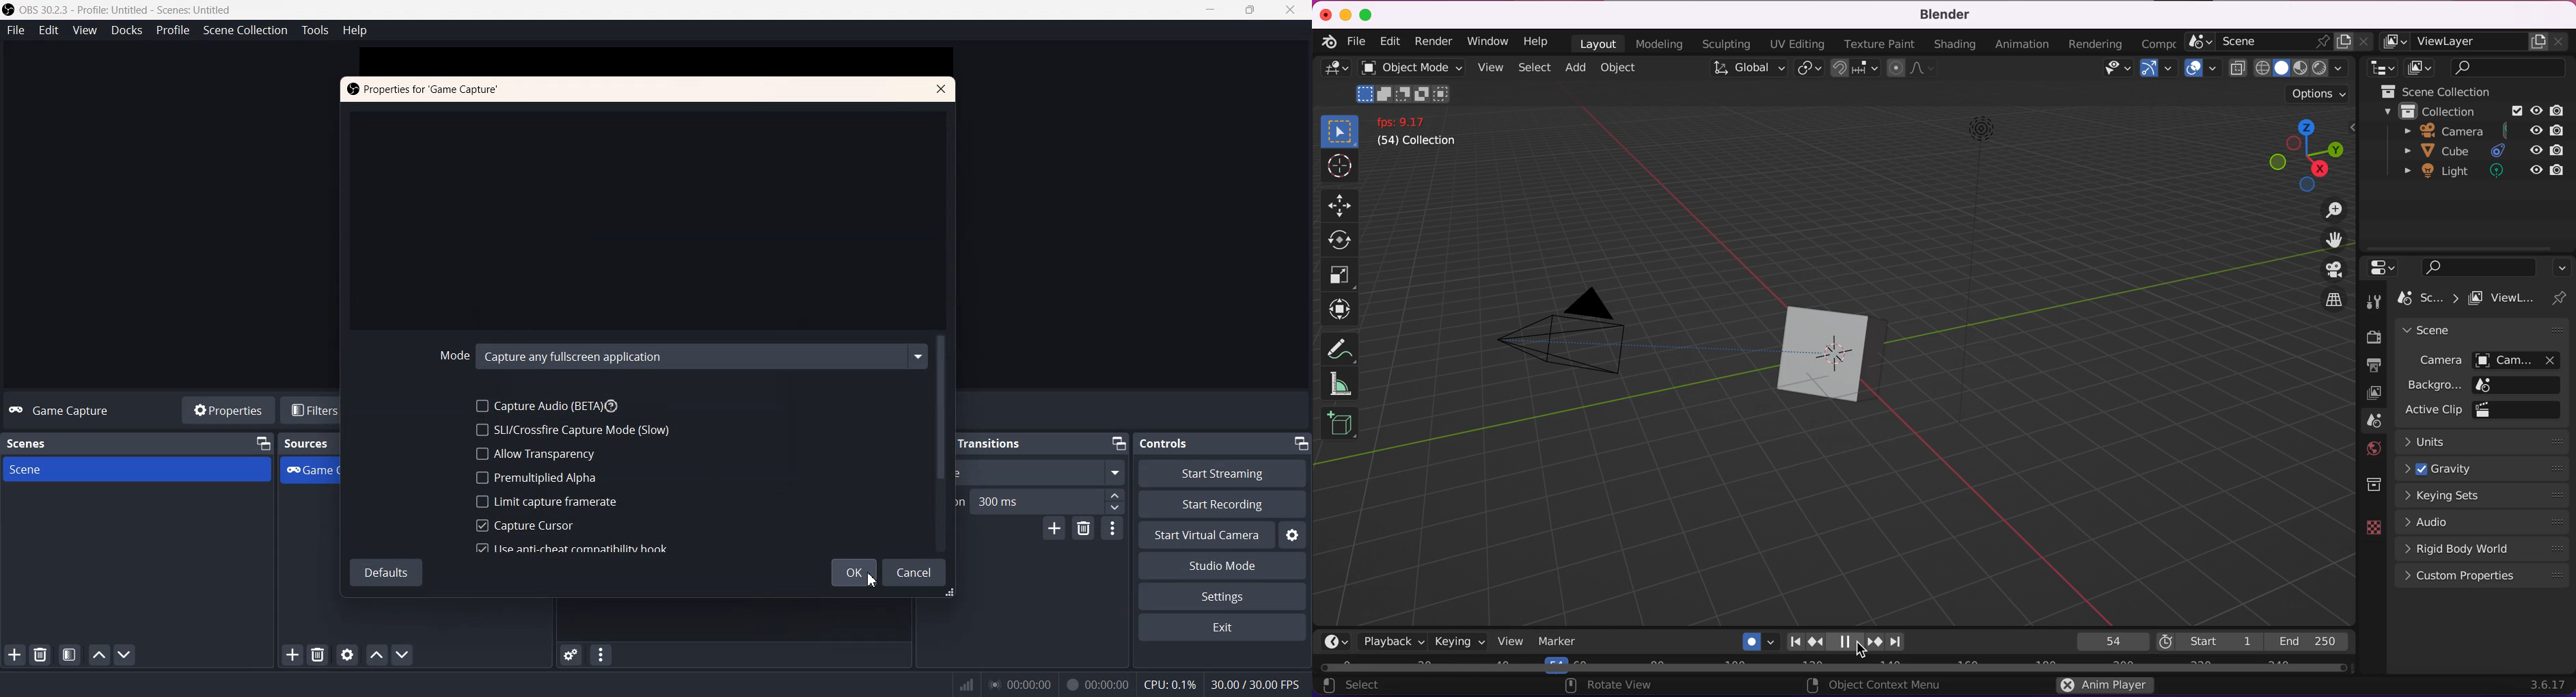 This screenshot has width=2576, height=700. What do you see at coordinates (2485, 495) in the screenshot?
I see `keying sets` at bounding box center [2485, 495].